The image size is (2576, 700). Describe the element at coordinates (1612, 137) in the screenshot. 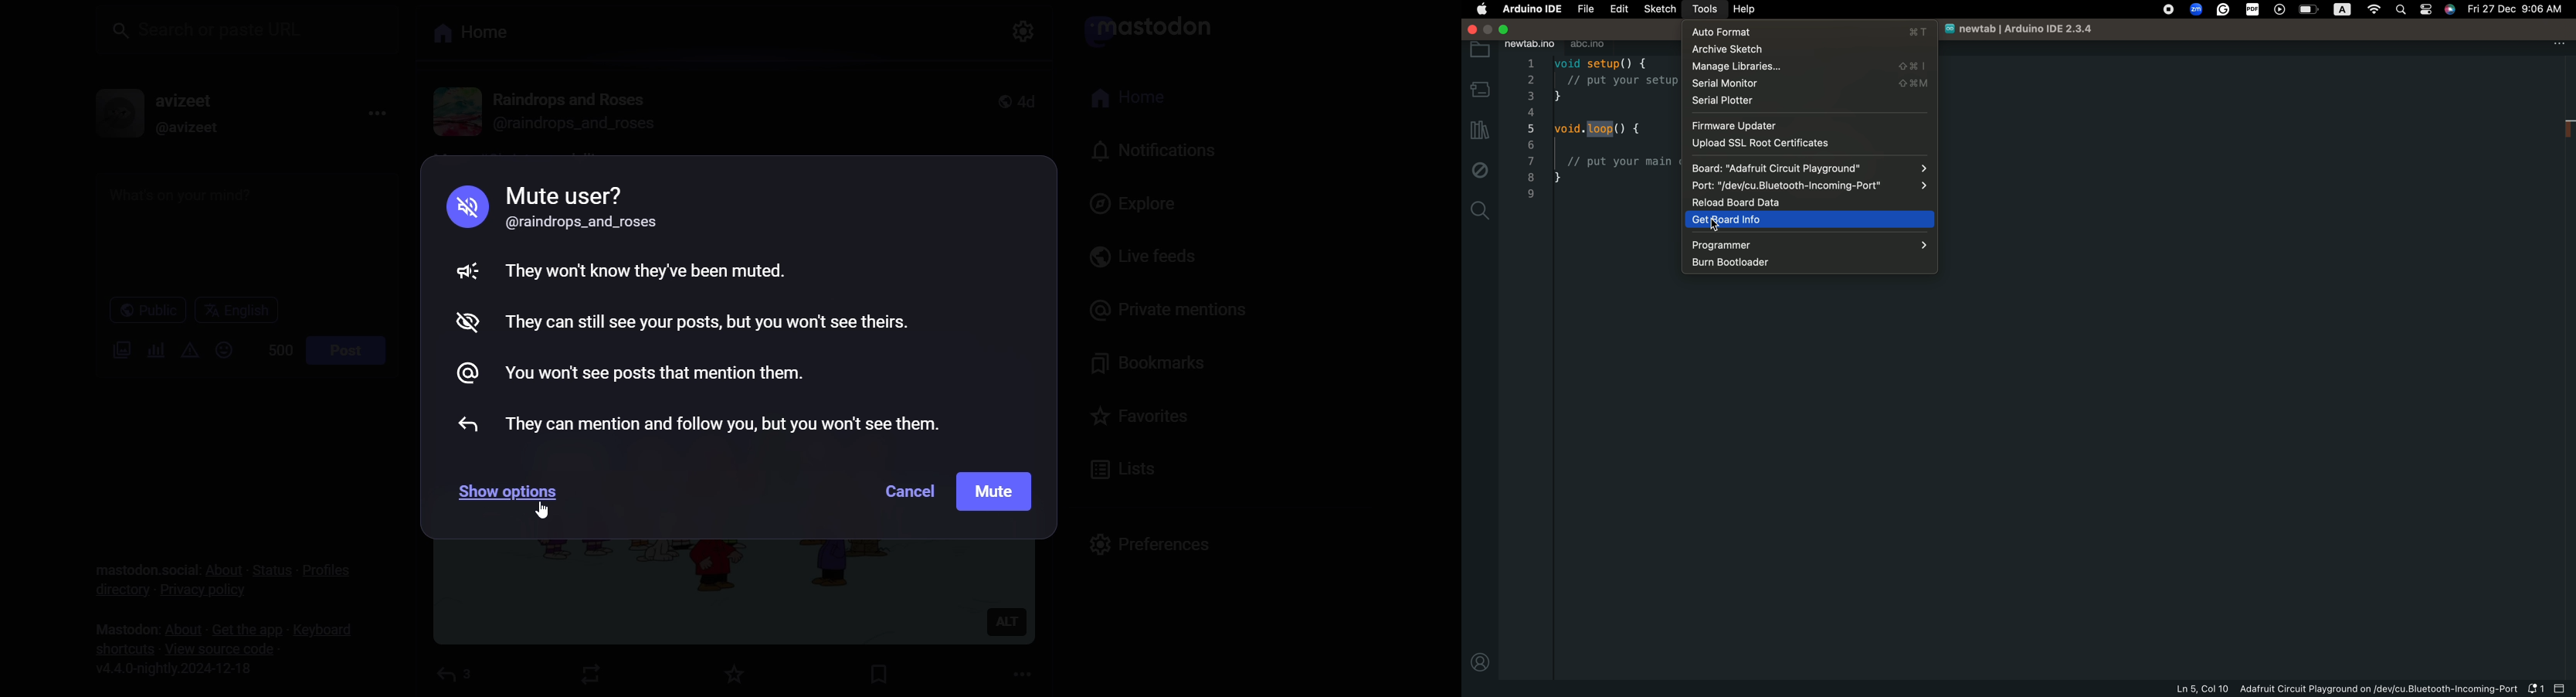

I see `code` at that location.